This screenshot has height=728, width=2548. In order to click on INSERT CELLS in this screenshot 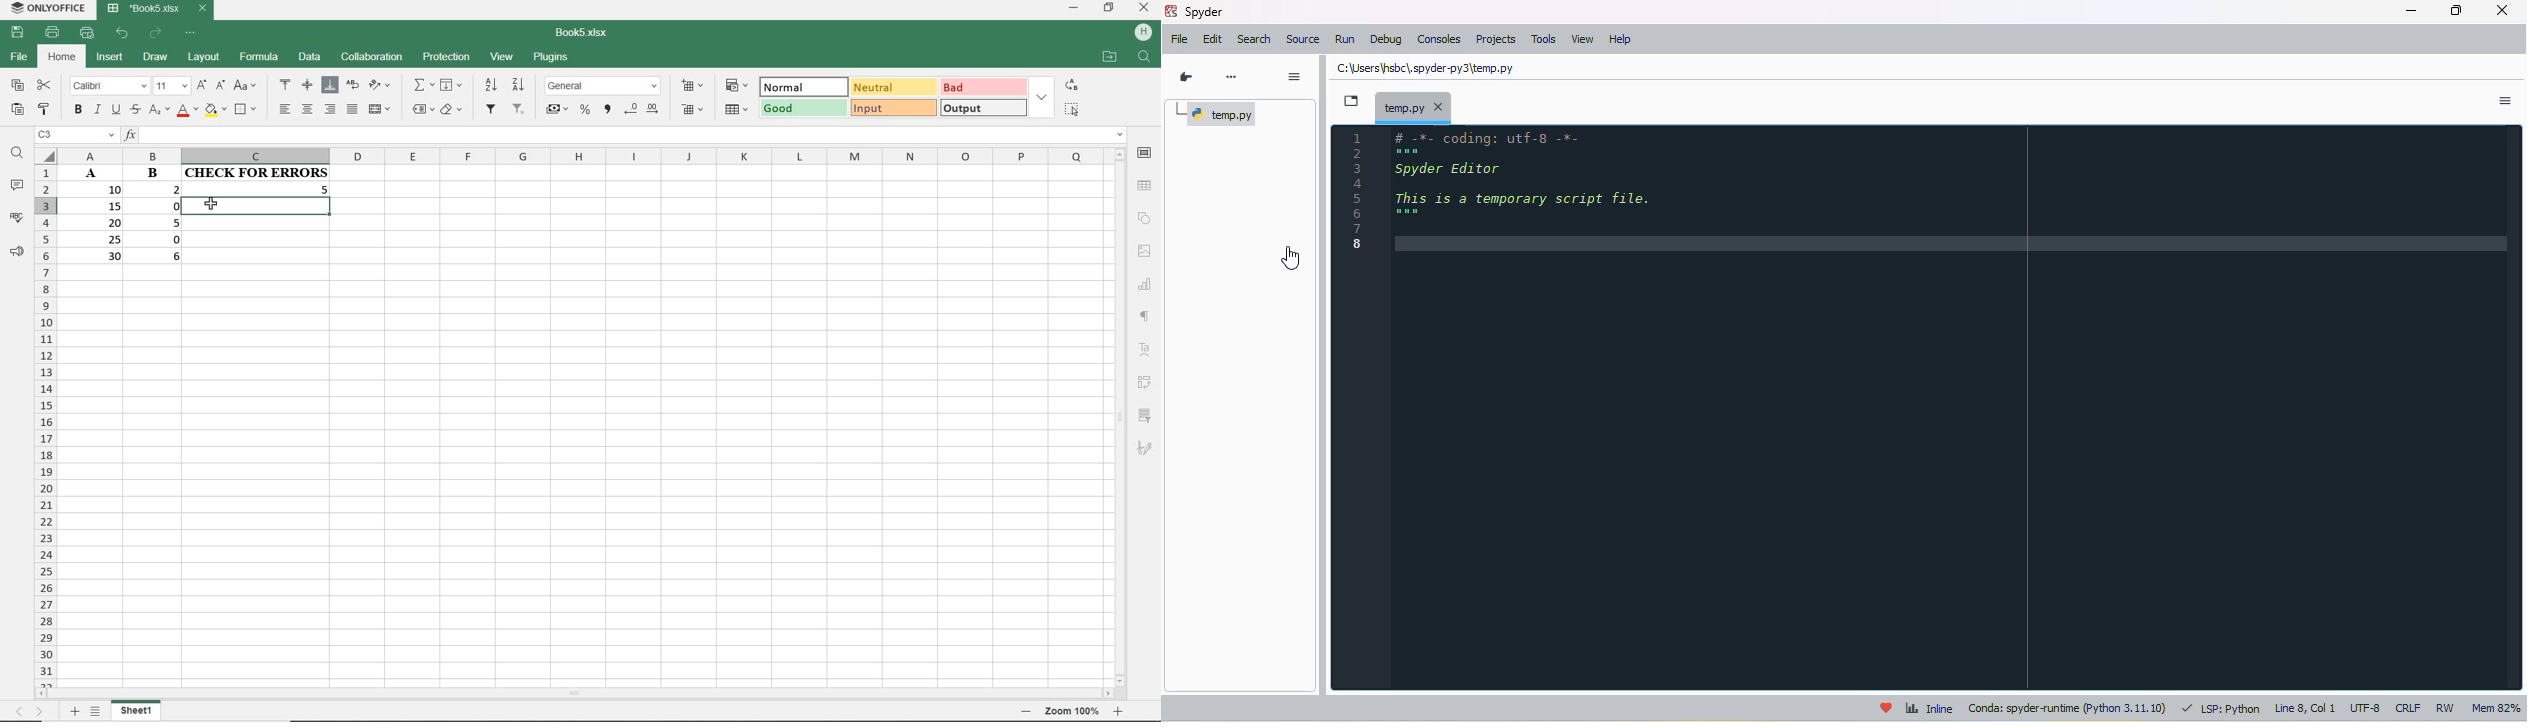, I will do `click(692, 86)`.